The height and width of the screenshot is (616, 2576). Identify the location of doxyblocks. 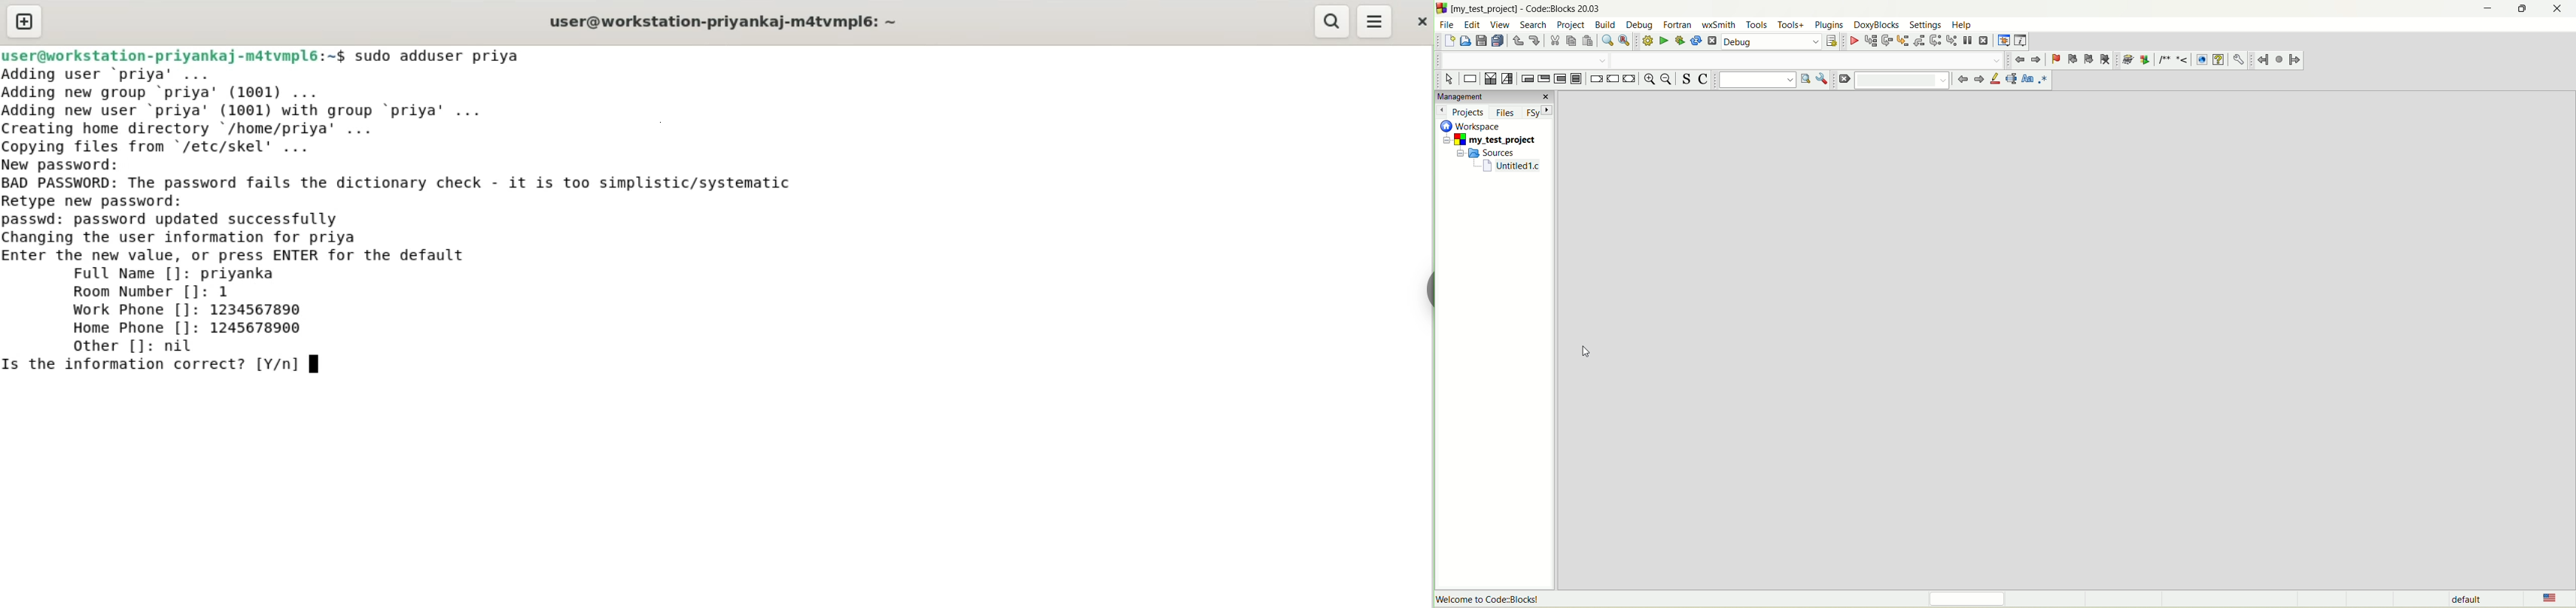
(1875, 26).